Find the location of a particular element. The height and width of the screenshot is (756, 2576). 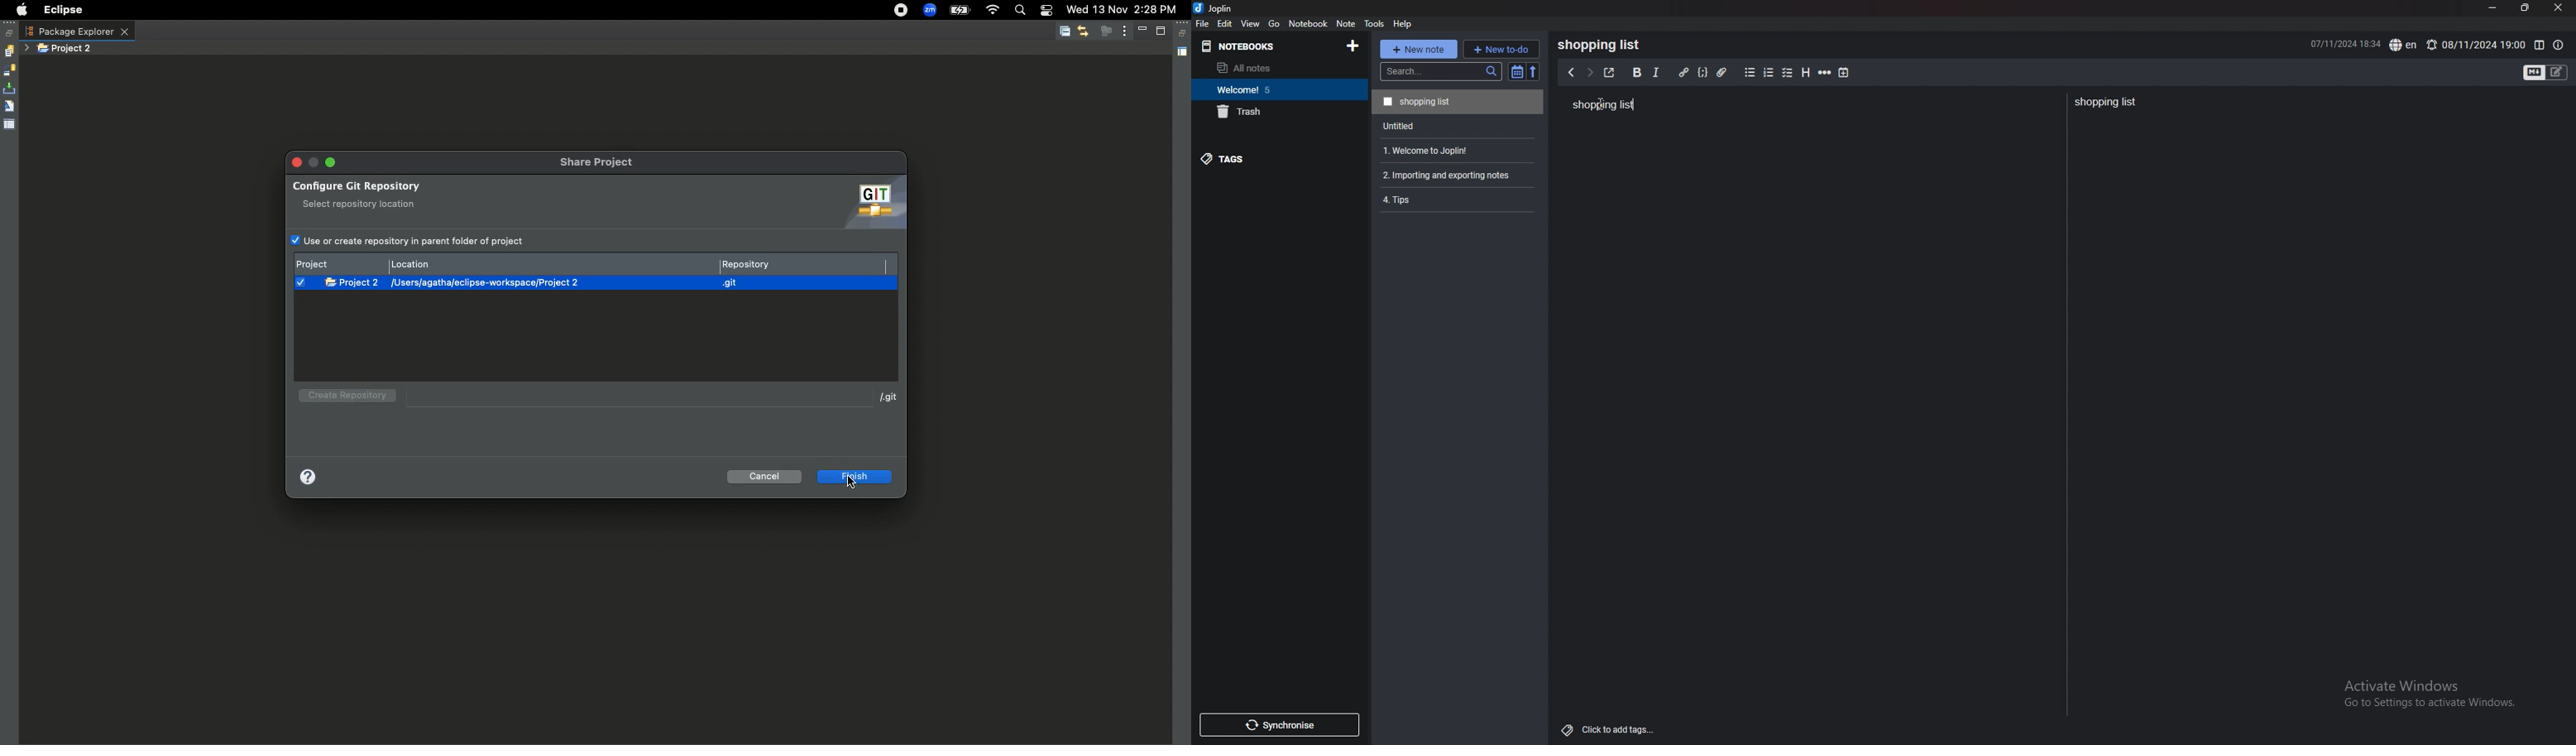

toggle editors is located at coordinates (2546, 73).